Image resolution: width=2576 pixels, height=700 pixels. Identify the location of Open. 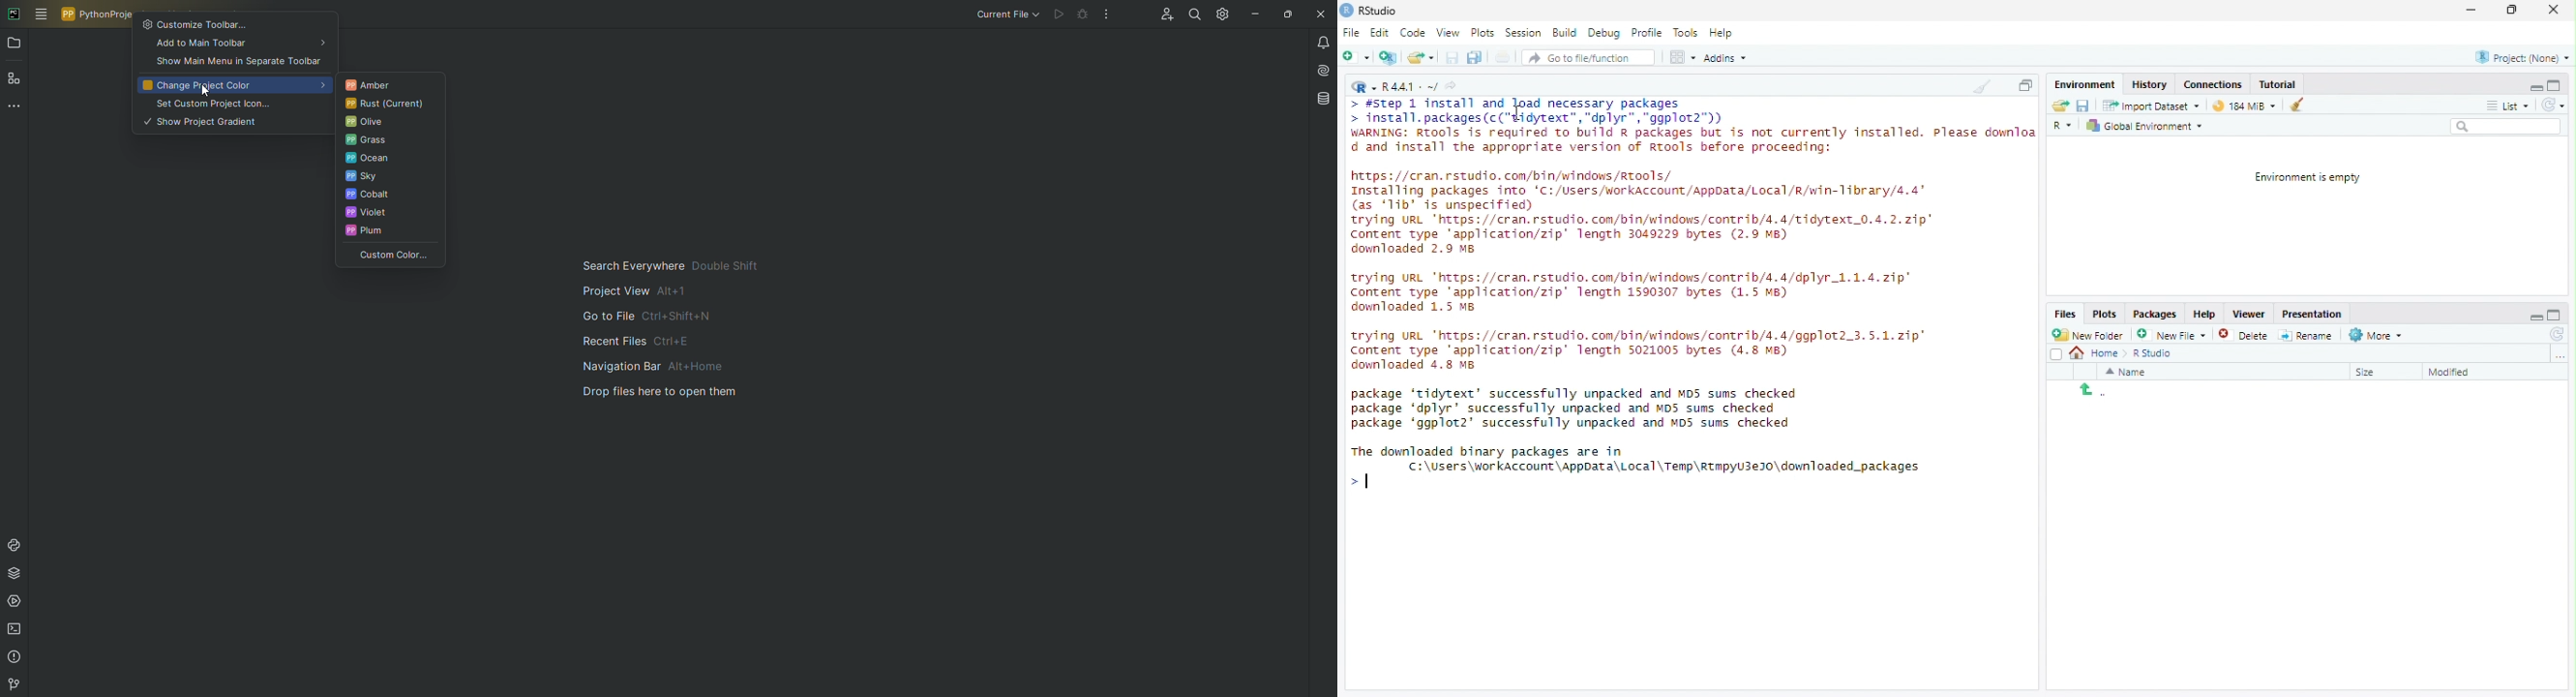
(1420, 57).